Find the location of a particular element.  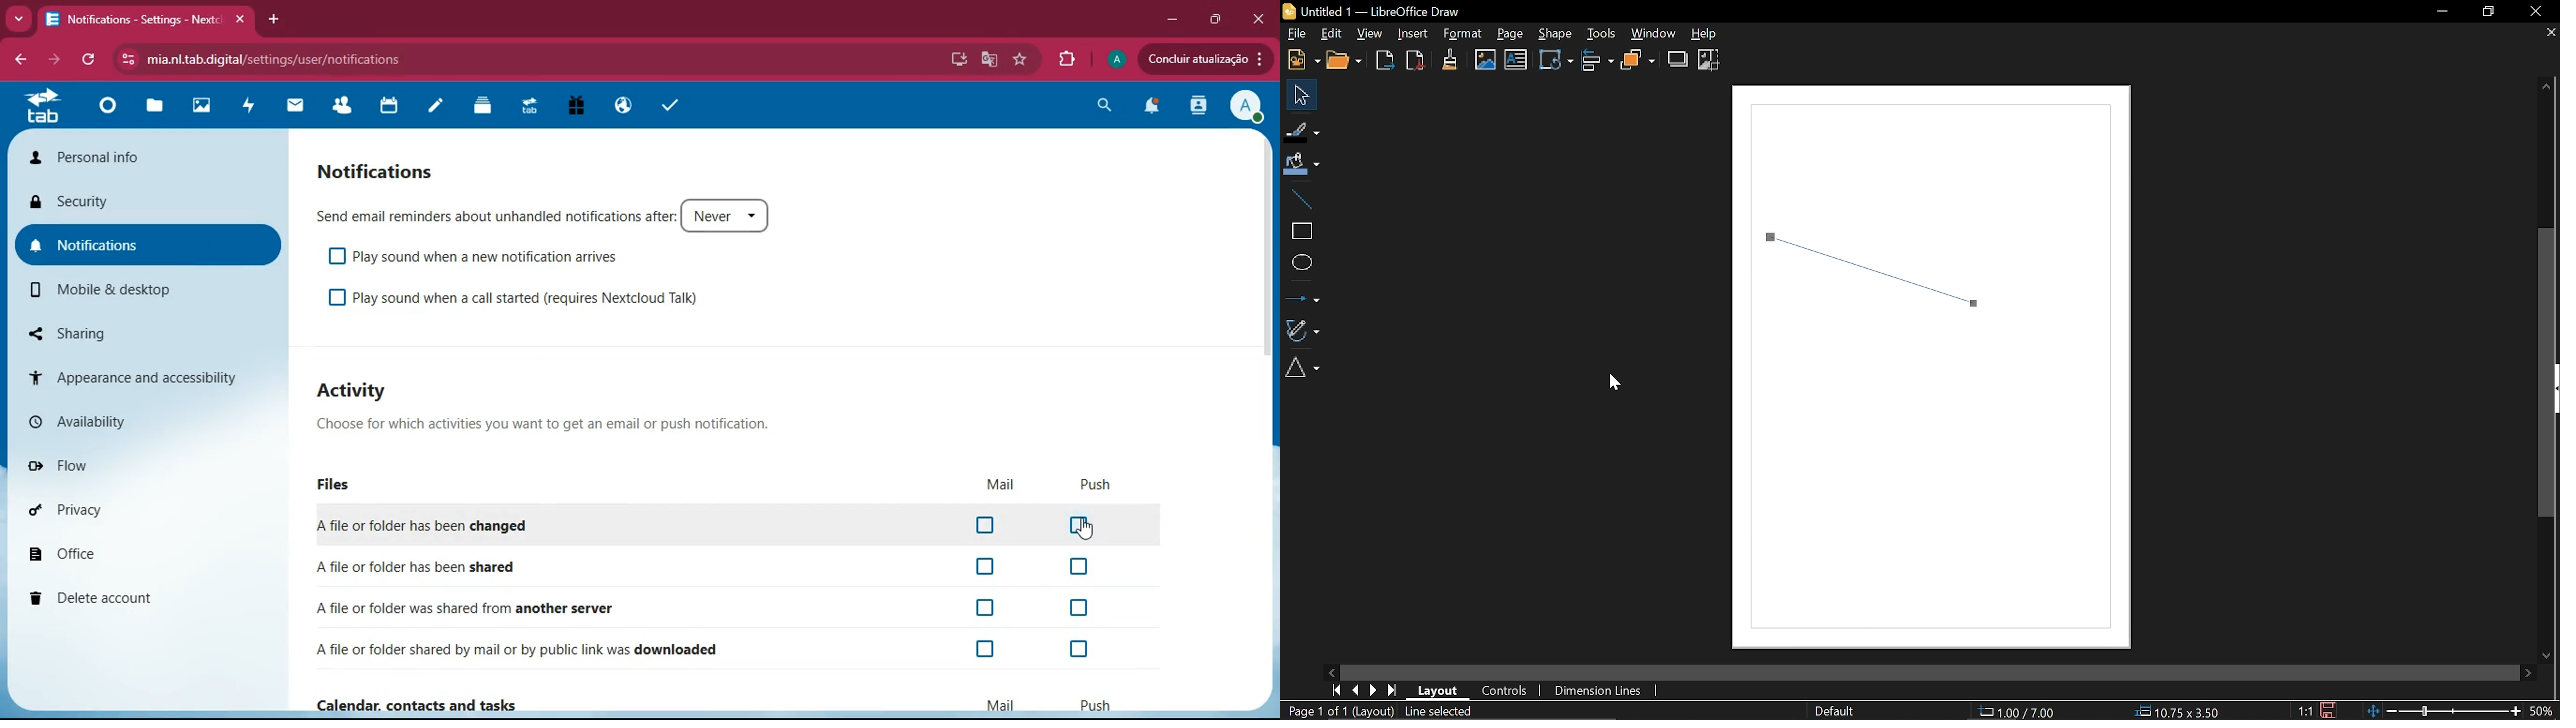

send email is located at coordinates (545, 213).